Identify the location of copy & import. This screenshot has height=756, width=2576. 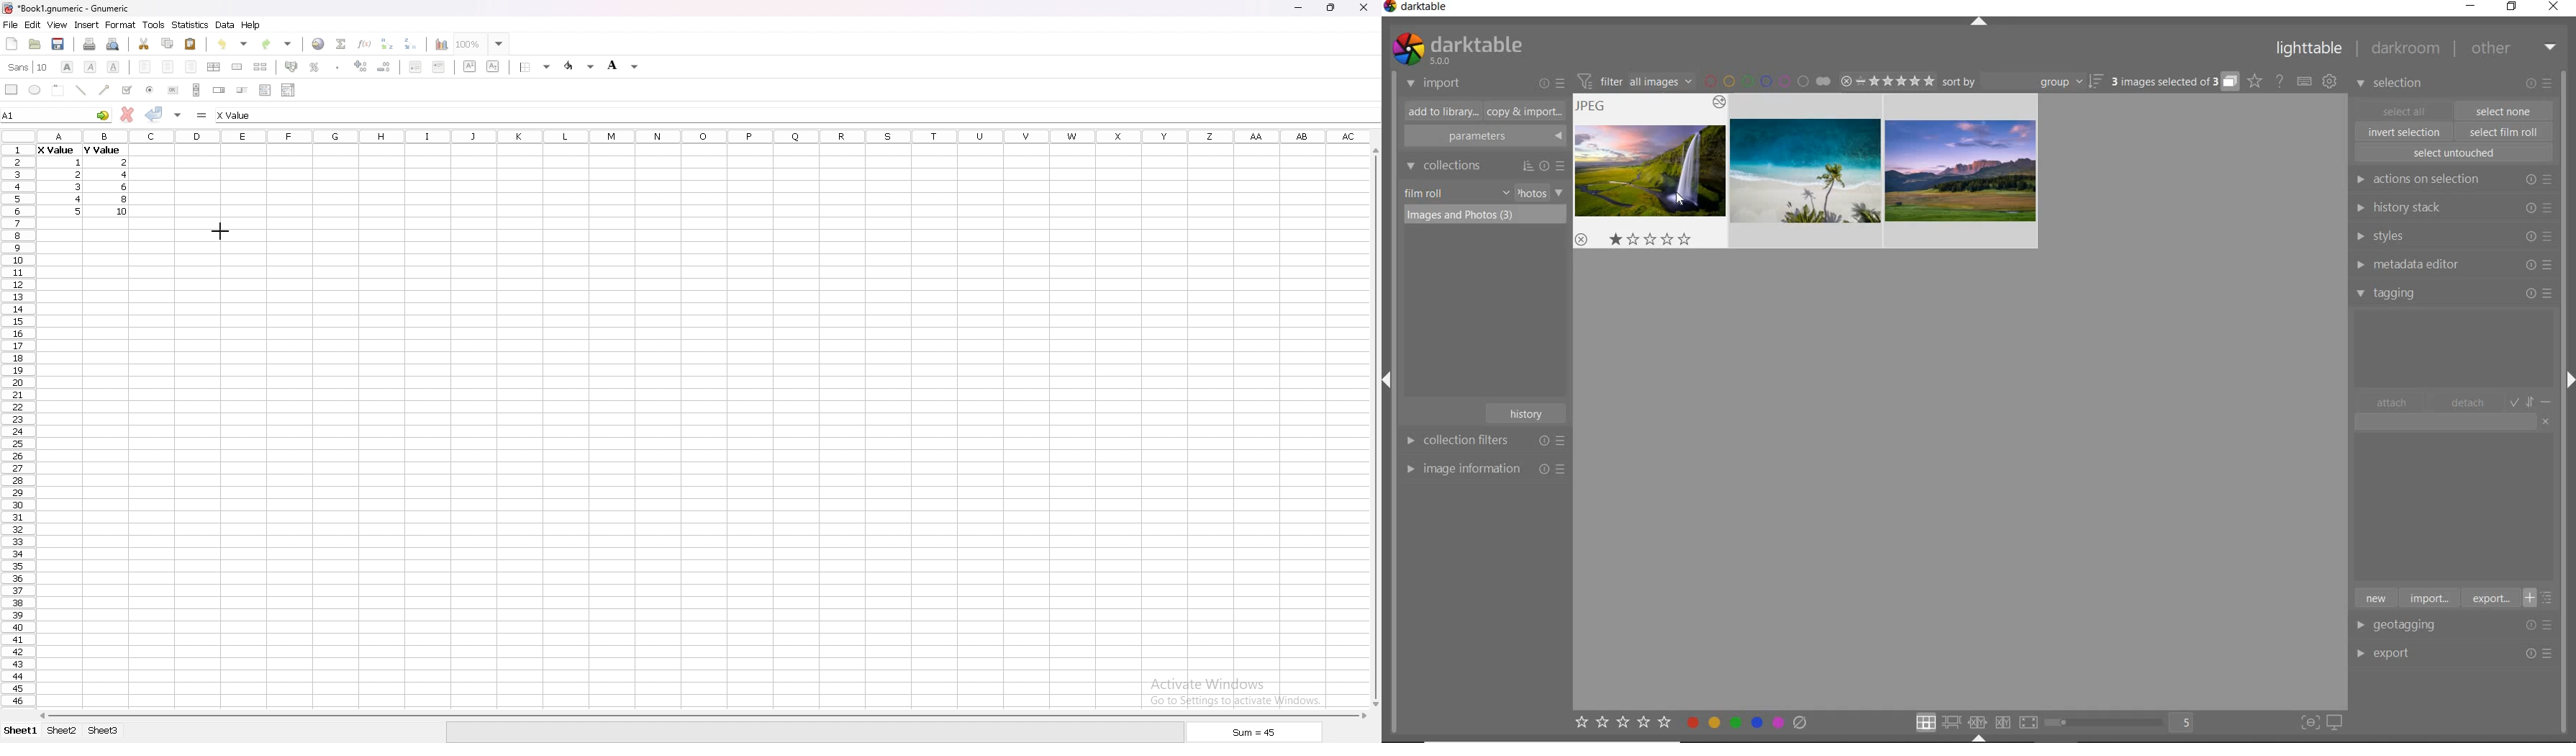
(1522, 112).